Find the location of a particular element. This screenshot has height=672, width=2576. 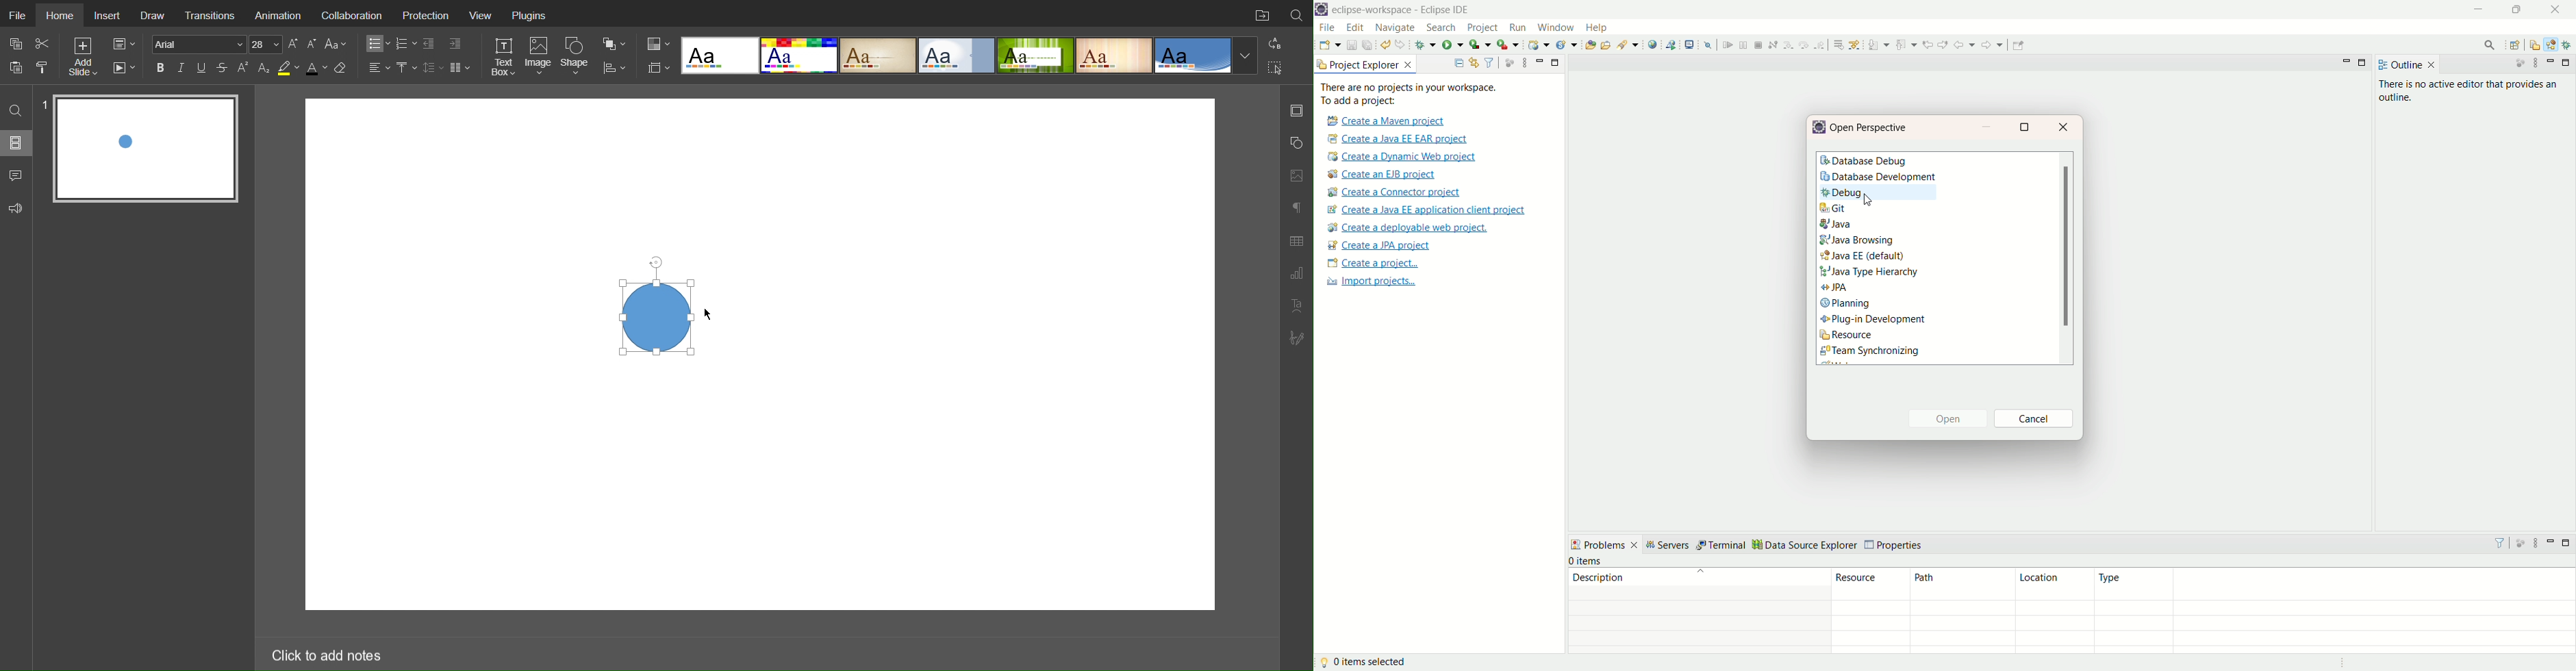

maximize is located at coordinates (2566, 64).